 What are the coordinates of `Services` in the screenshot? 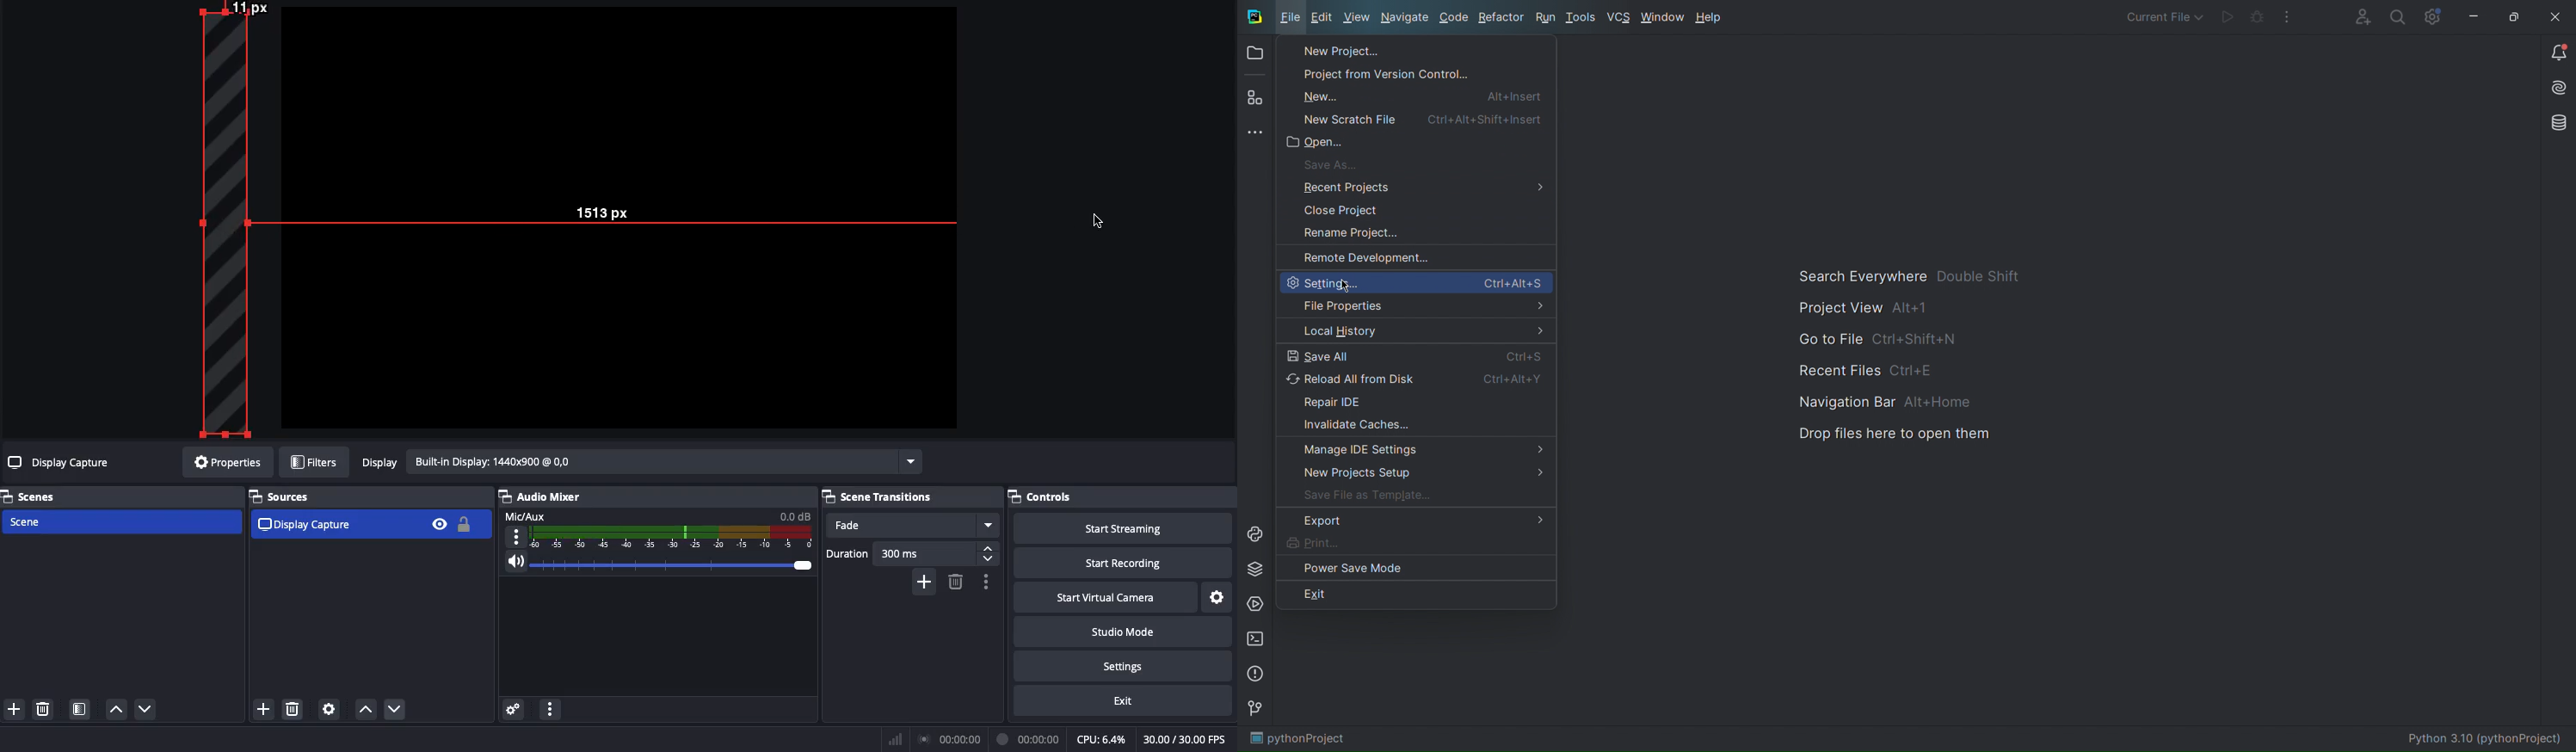 It's located at (1257, 606).